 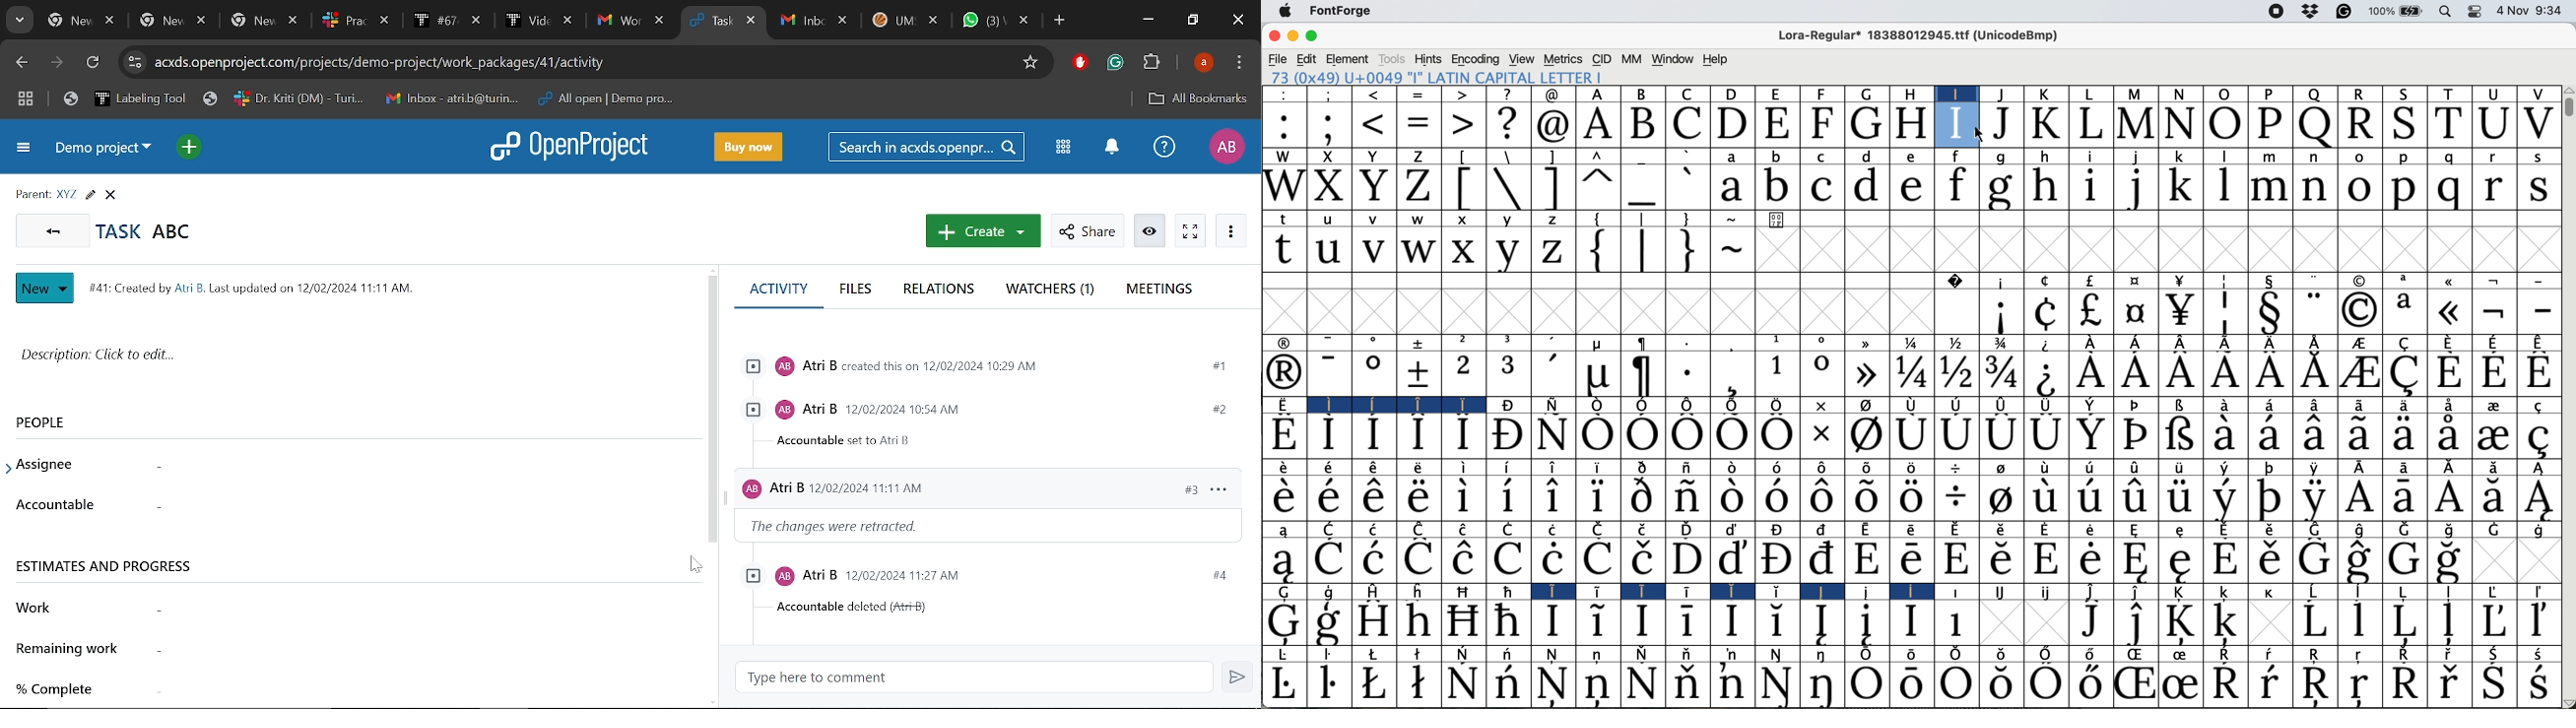 I want to click on C, so click(x=1826, y=158).